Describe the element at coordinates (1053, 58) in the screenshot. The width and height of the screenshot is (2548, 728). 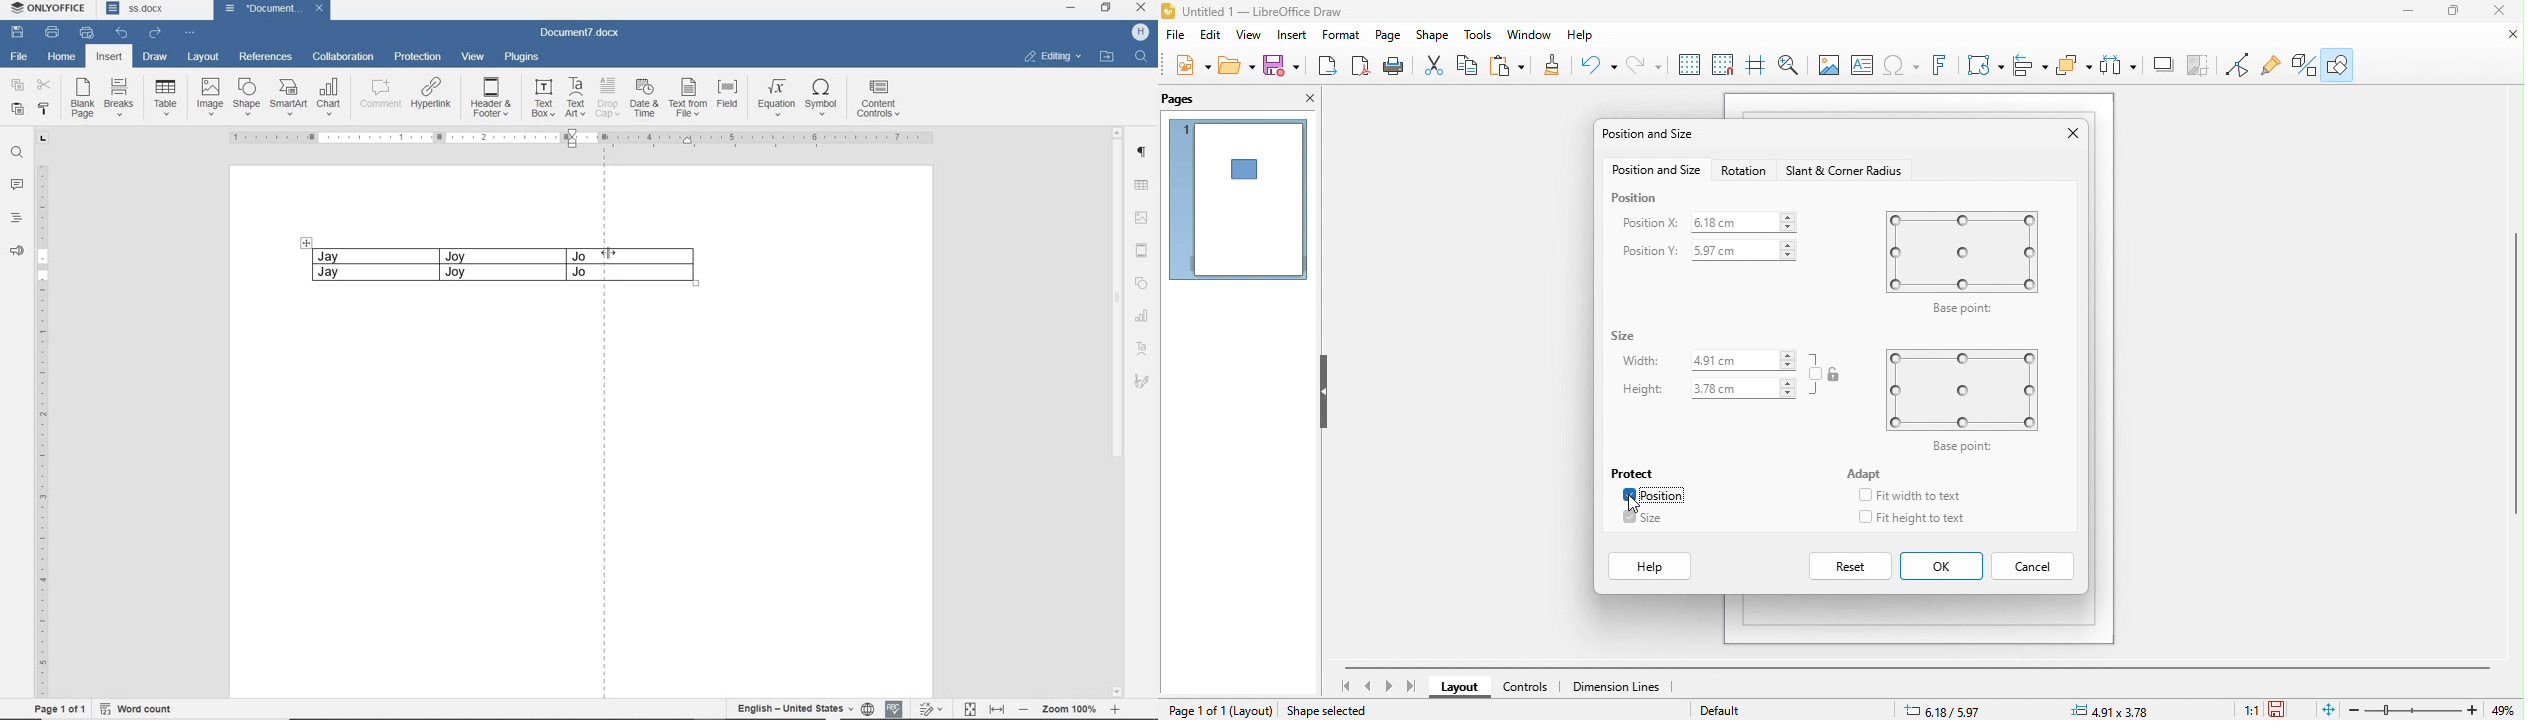
I see `EDITING` at that location.